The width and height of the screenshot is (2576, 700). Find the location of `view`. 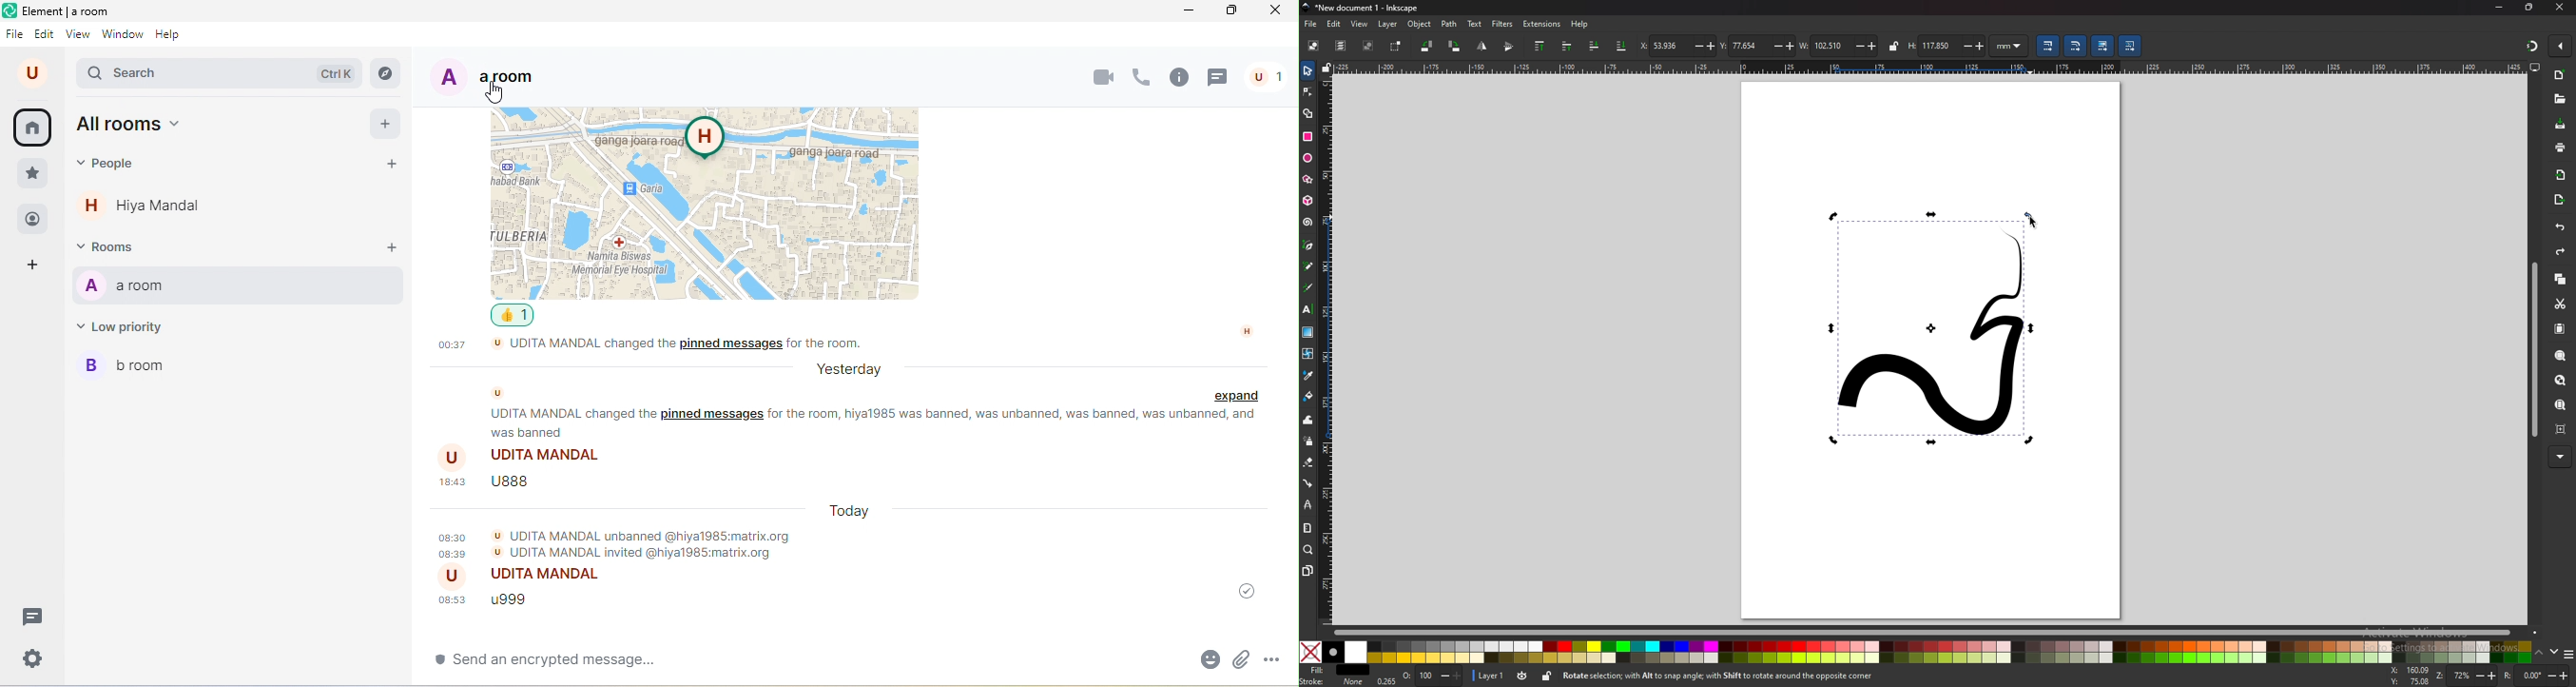

view is located at coordinates (78, 37).